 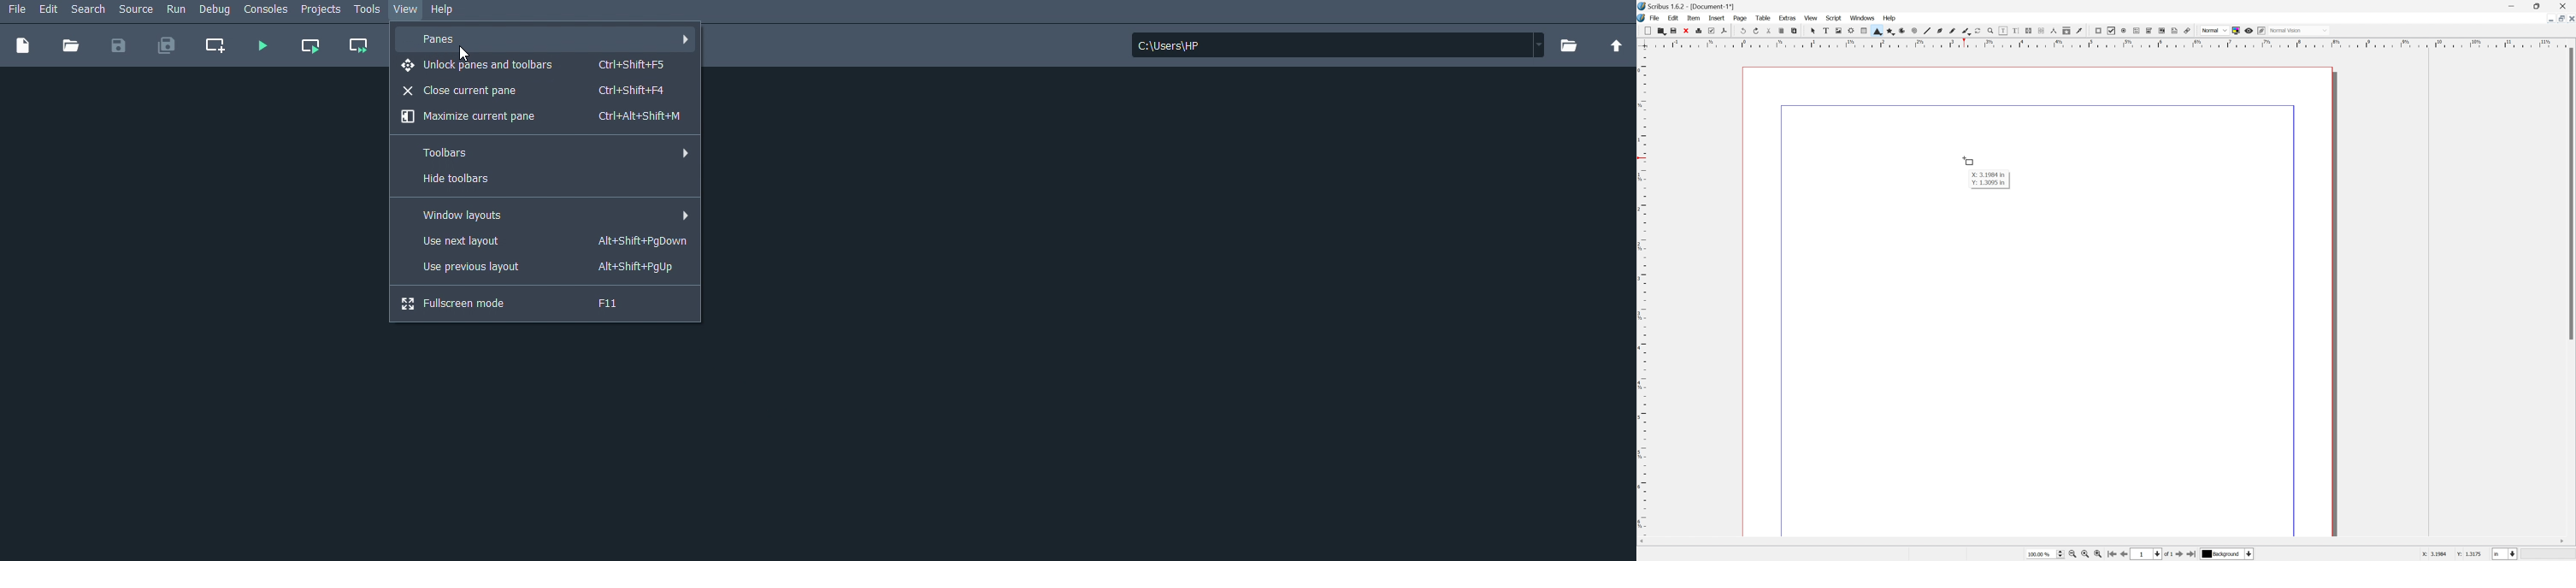 I want to click on Close, so click(x=1686, y=30).